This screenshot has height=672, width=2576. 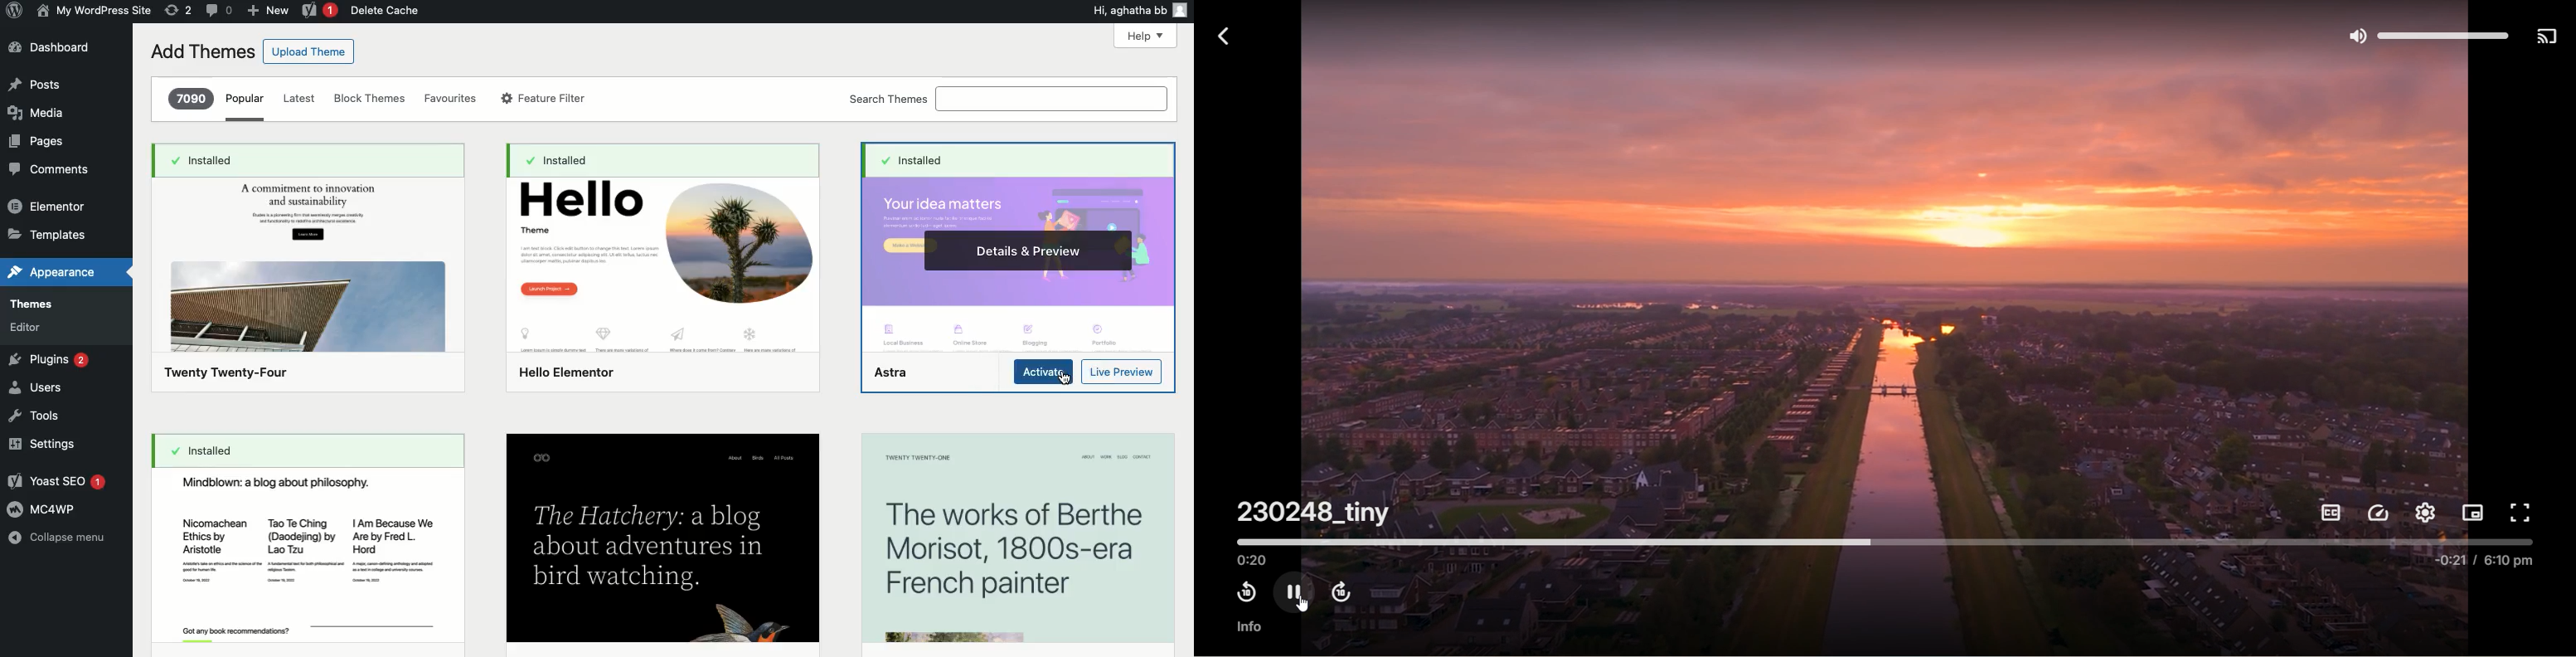 I want to click on The works of Berthe
Morisot, 1800s-era
French painter, so click(x=1014, y=538).